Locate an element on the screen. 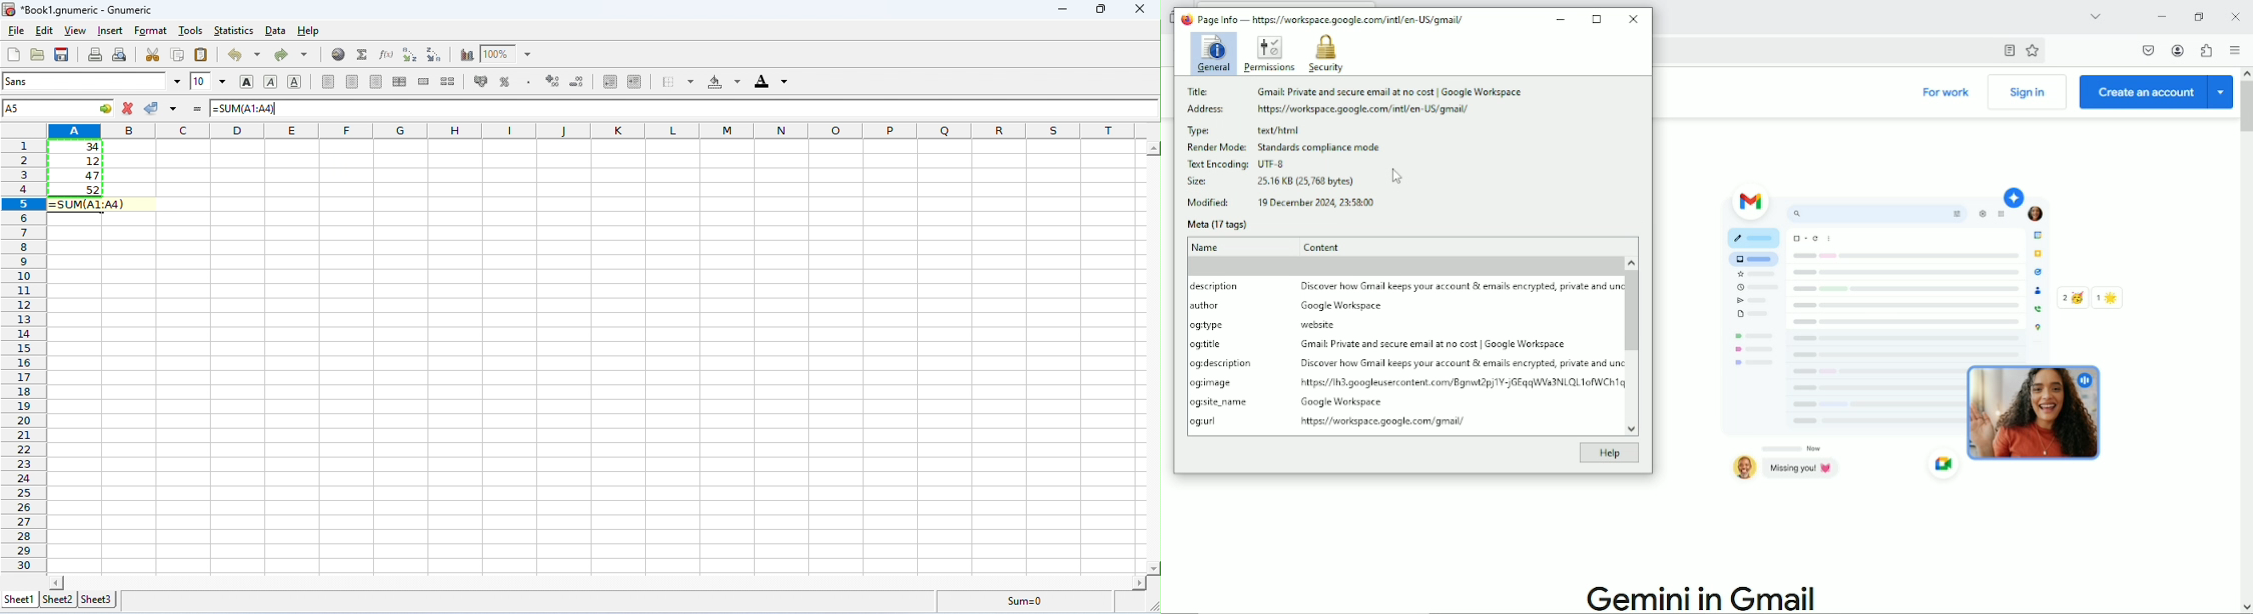 The width and height of the screenshot is (2268, 616). Create an account is located at coordinates (2157, 91).